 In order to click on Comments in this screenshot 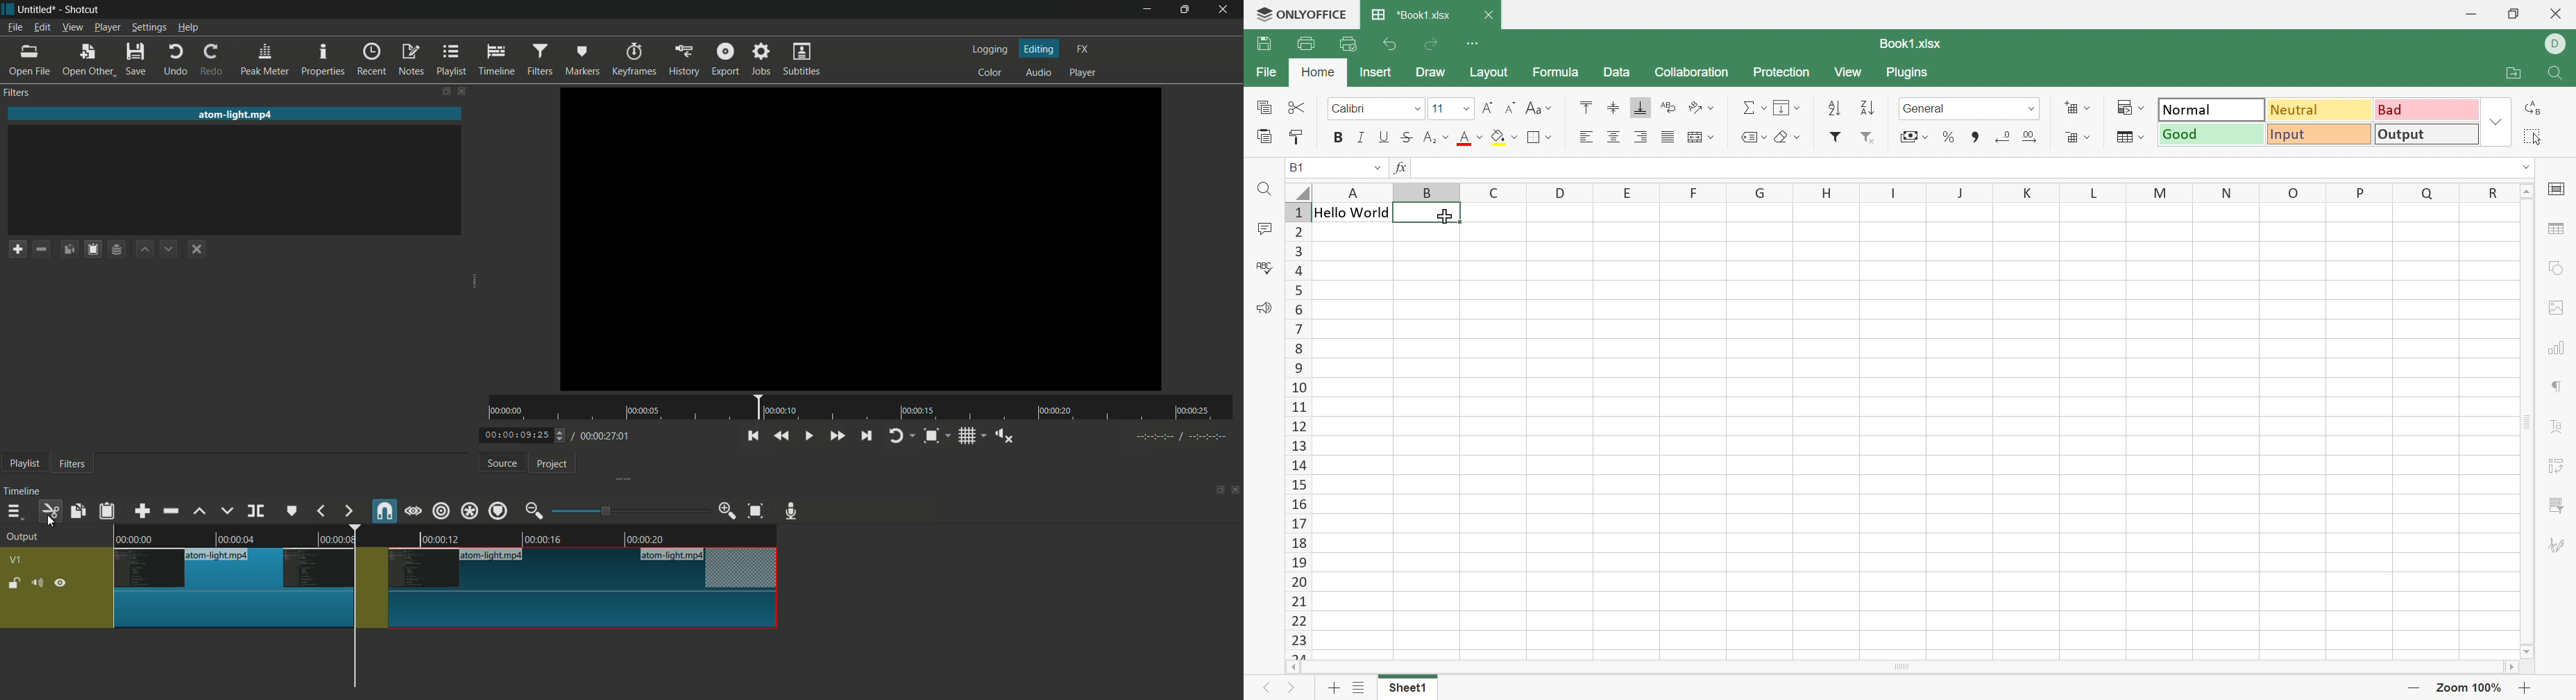, I will do `click(1264, 229)`.